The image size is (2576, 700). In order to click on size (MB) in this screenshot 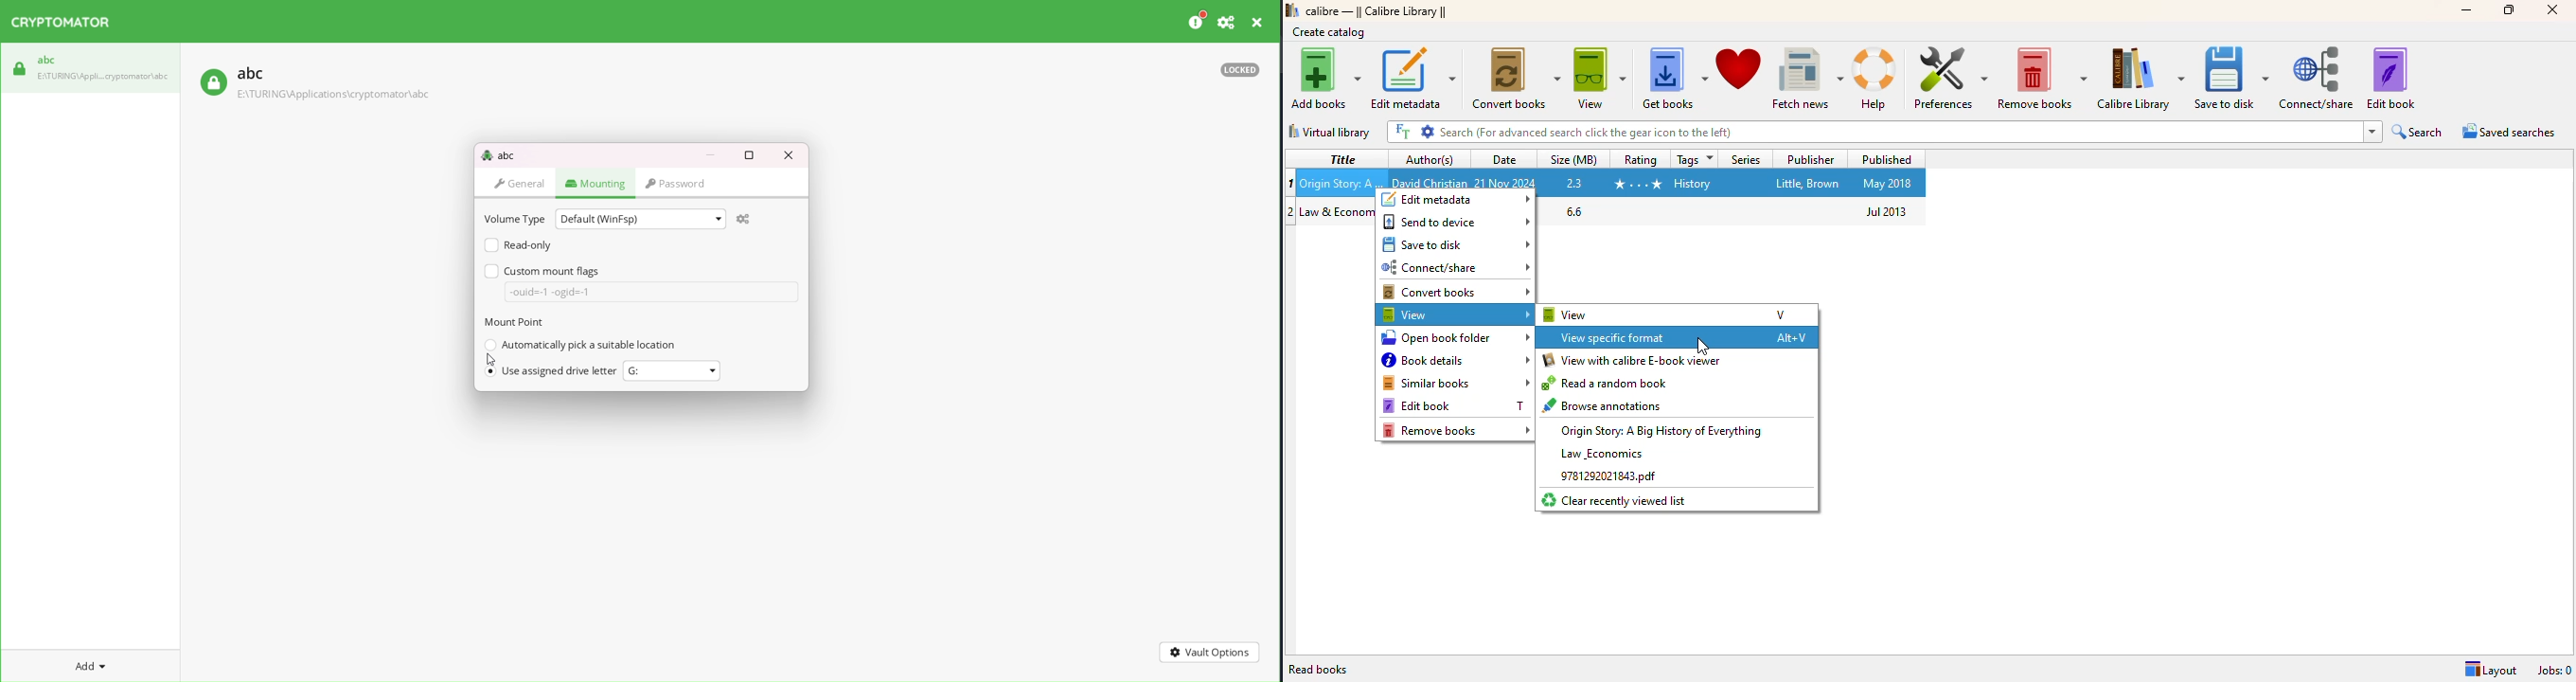, I will do `click(1575, 158)`.